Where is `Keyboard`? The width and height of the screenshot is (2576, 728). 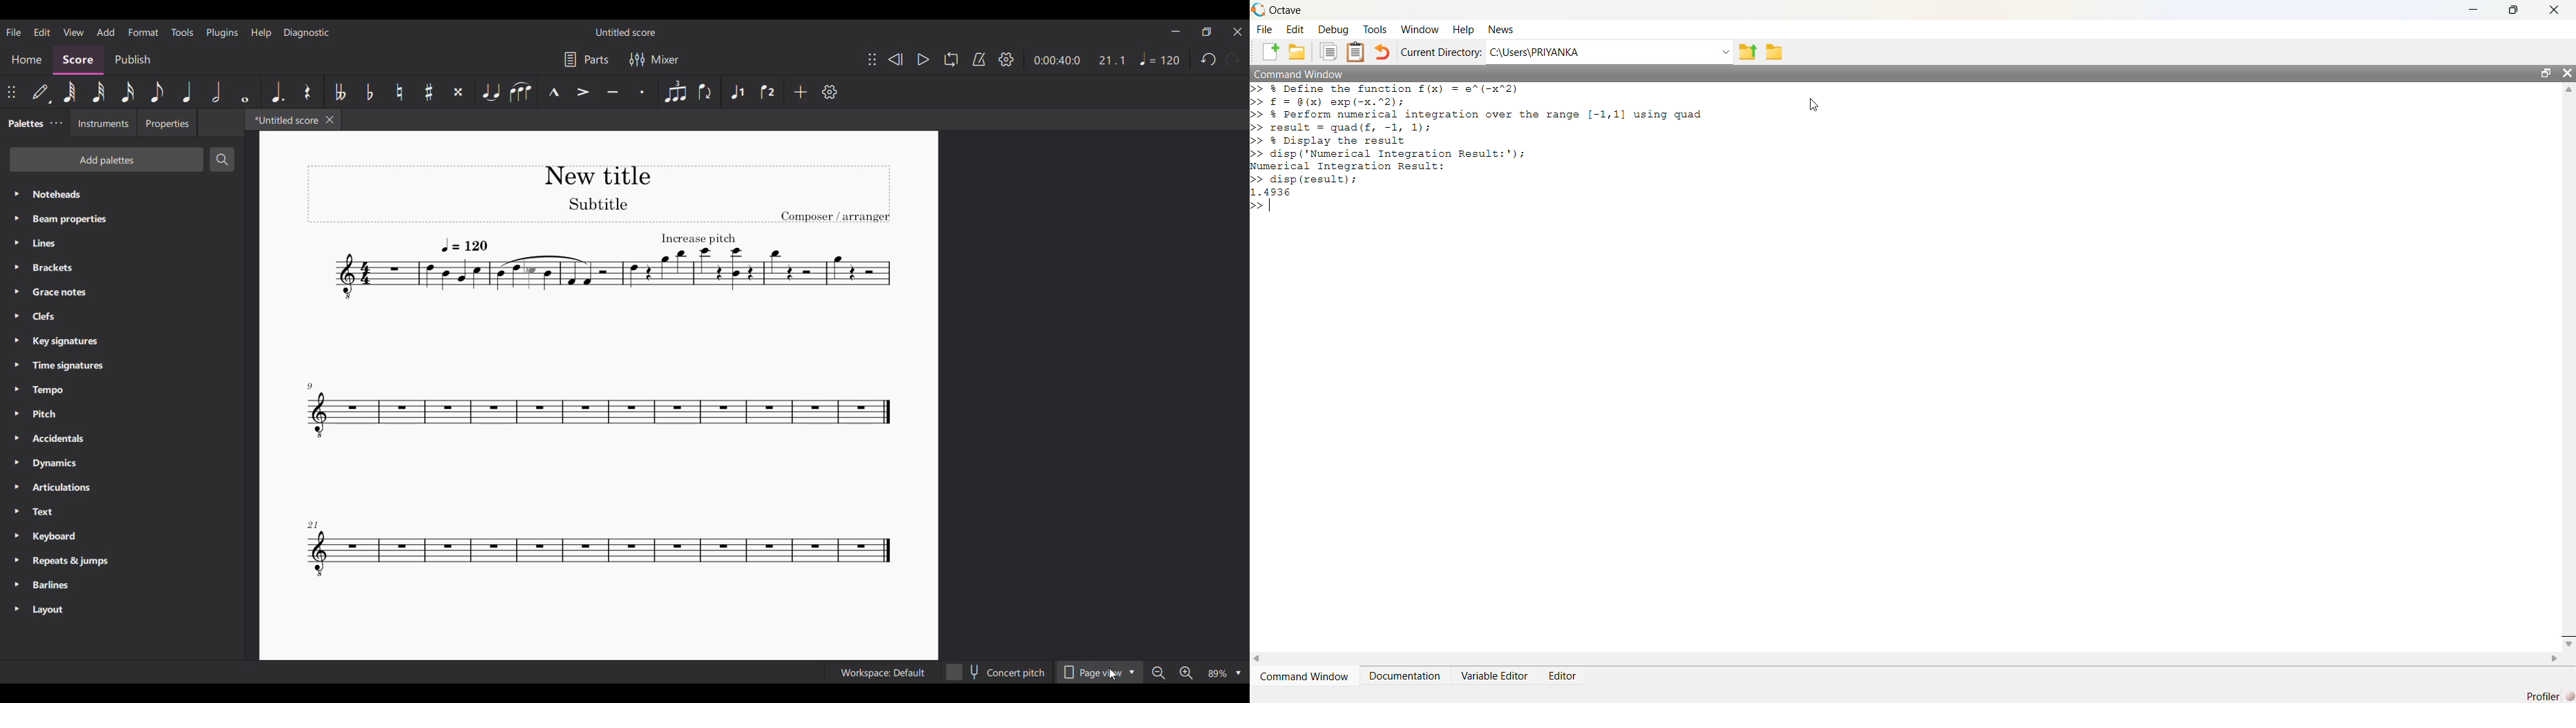 Keyboard is located at coordinates (120, 536).